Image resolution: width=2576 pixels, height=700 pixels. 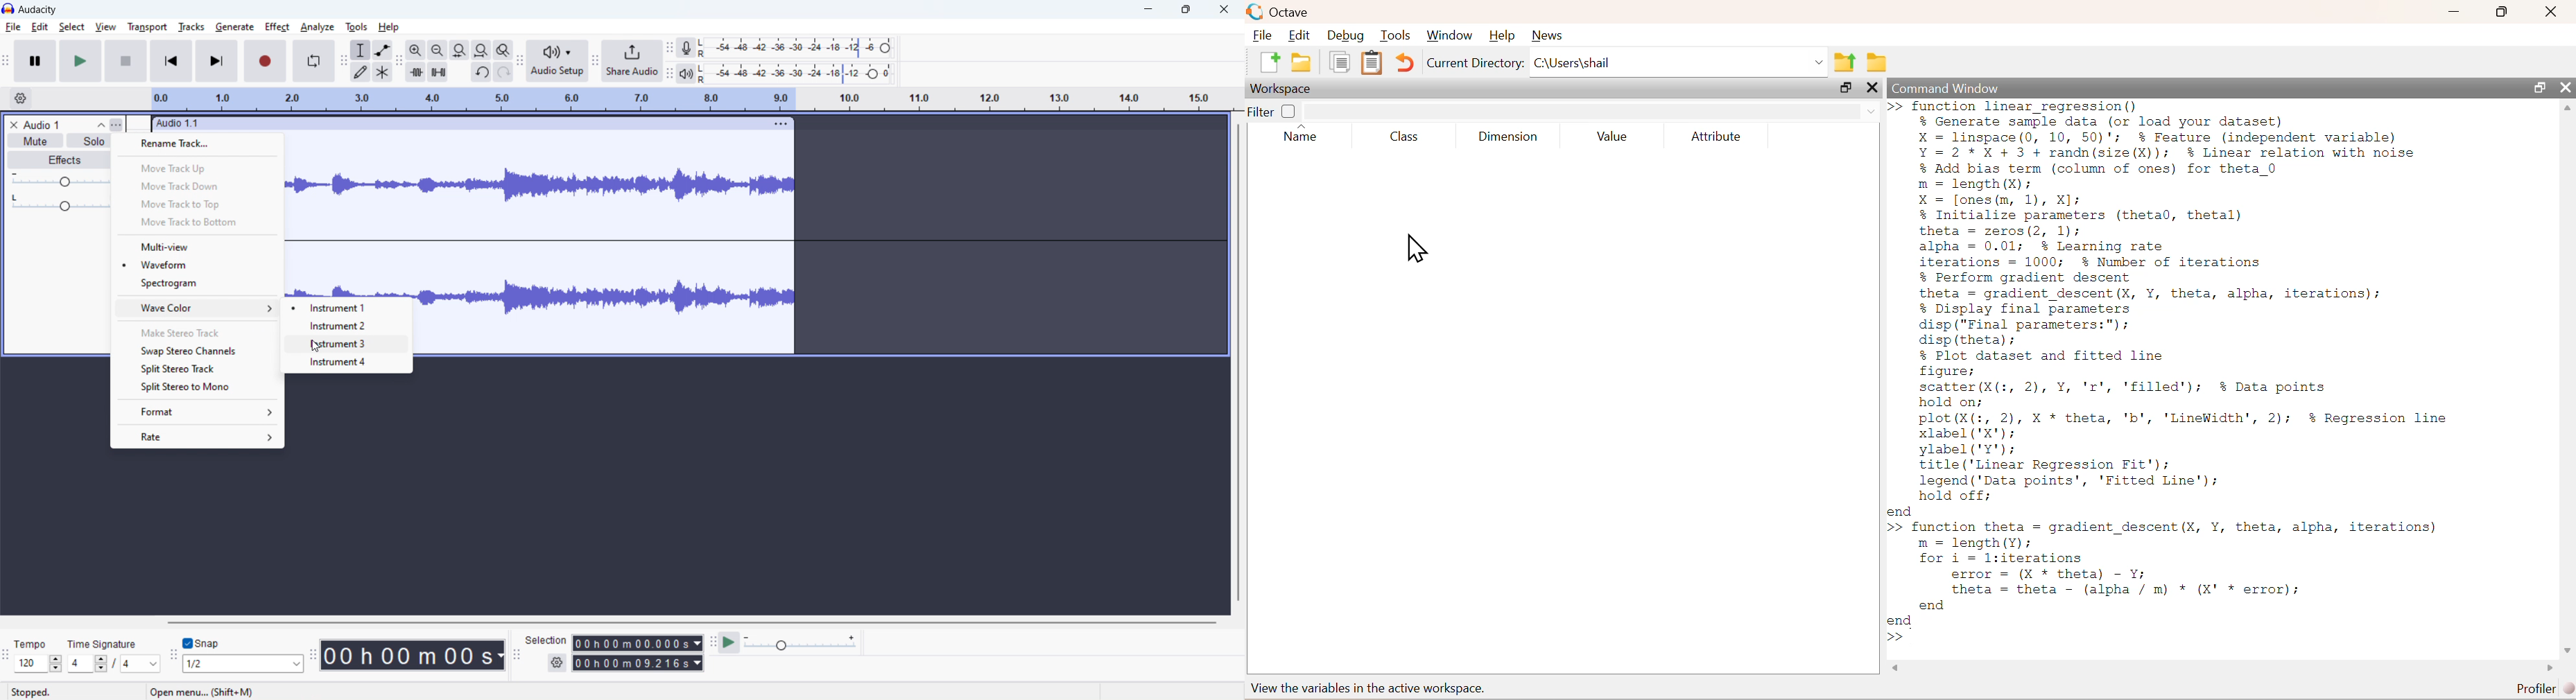 I want to click on analyze, so click(x=318, y=27).